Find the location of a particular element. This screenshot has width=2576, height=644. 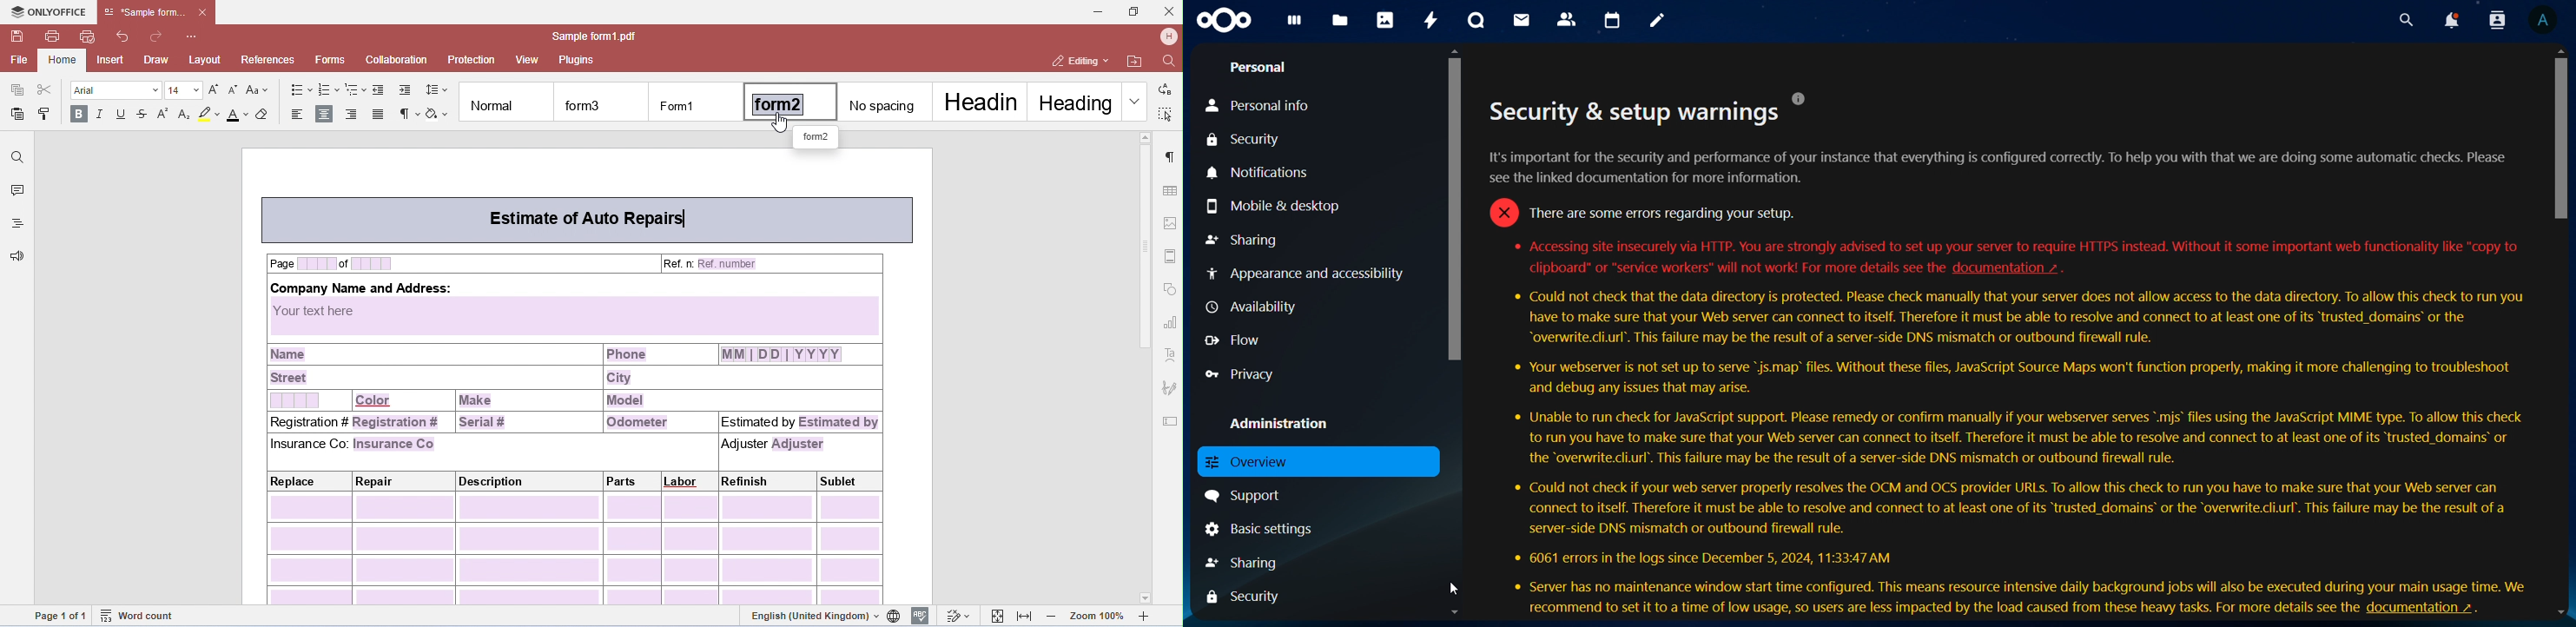

dashboard is located at coordinates (1293, 23).